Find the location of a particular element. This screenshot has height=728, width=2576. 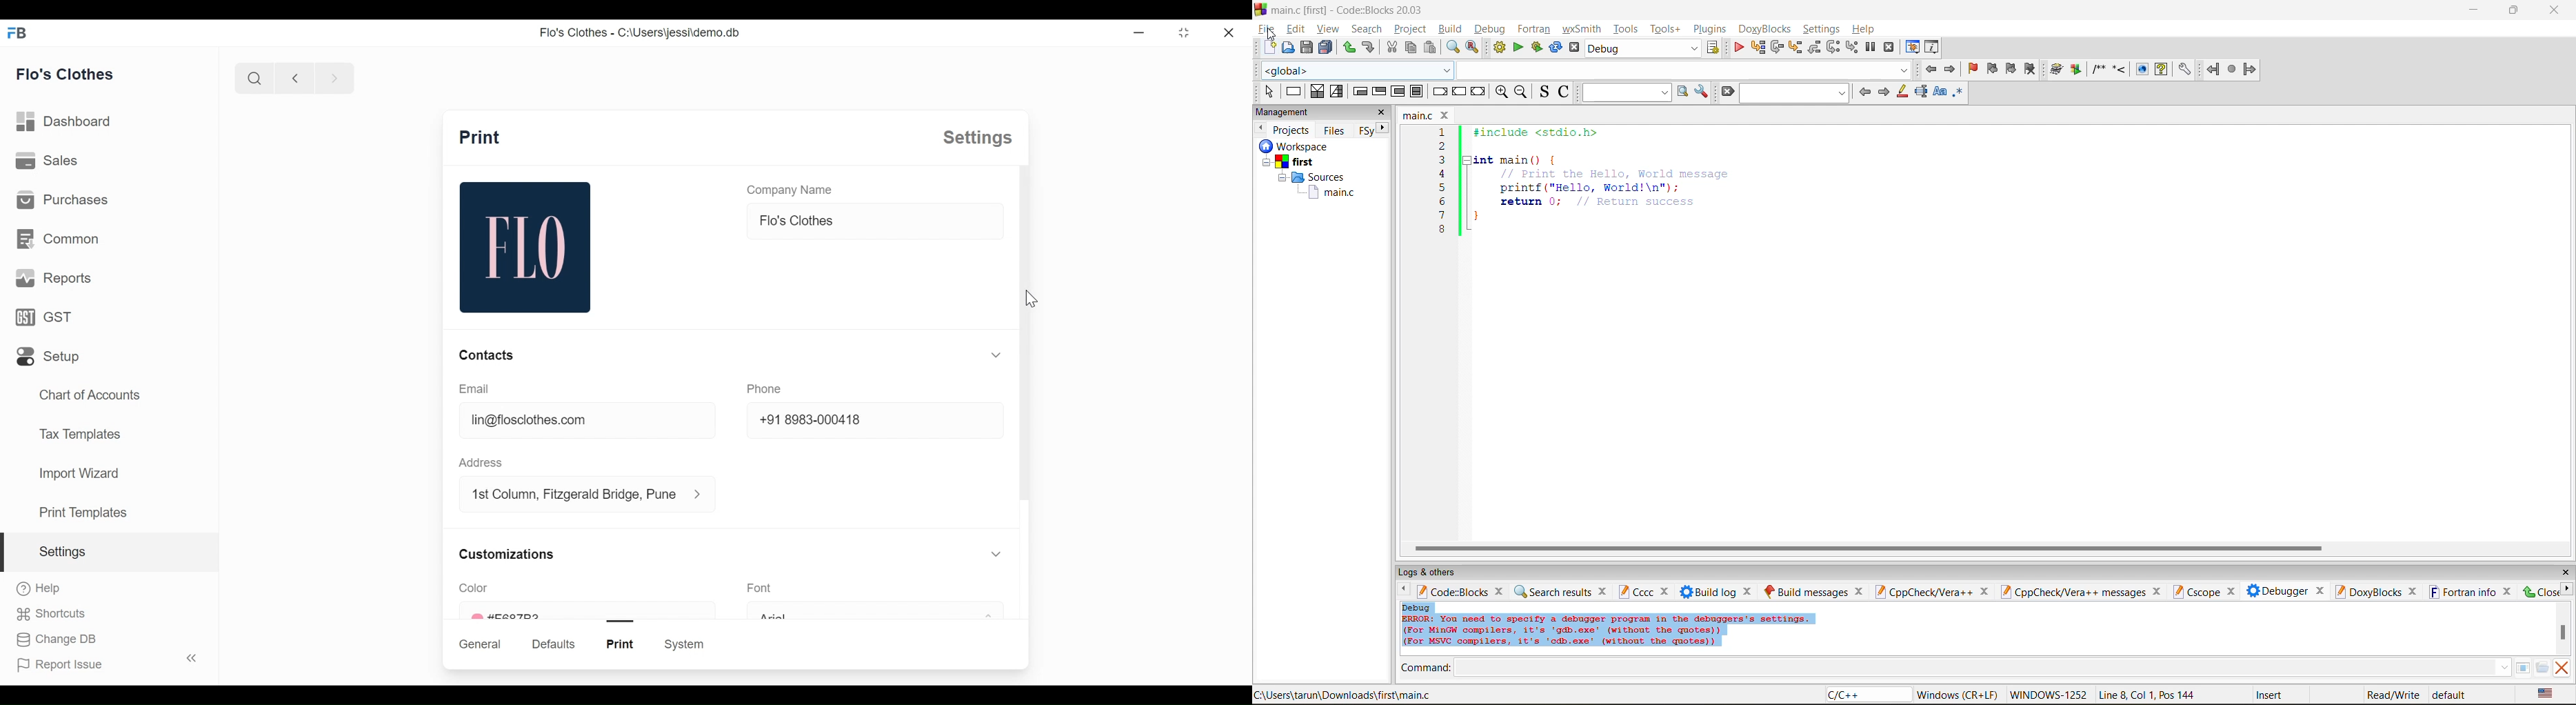

common is located at coordinates (57, 239).